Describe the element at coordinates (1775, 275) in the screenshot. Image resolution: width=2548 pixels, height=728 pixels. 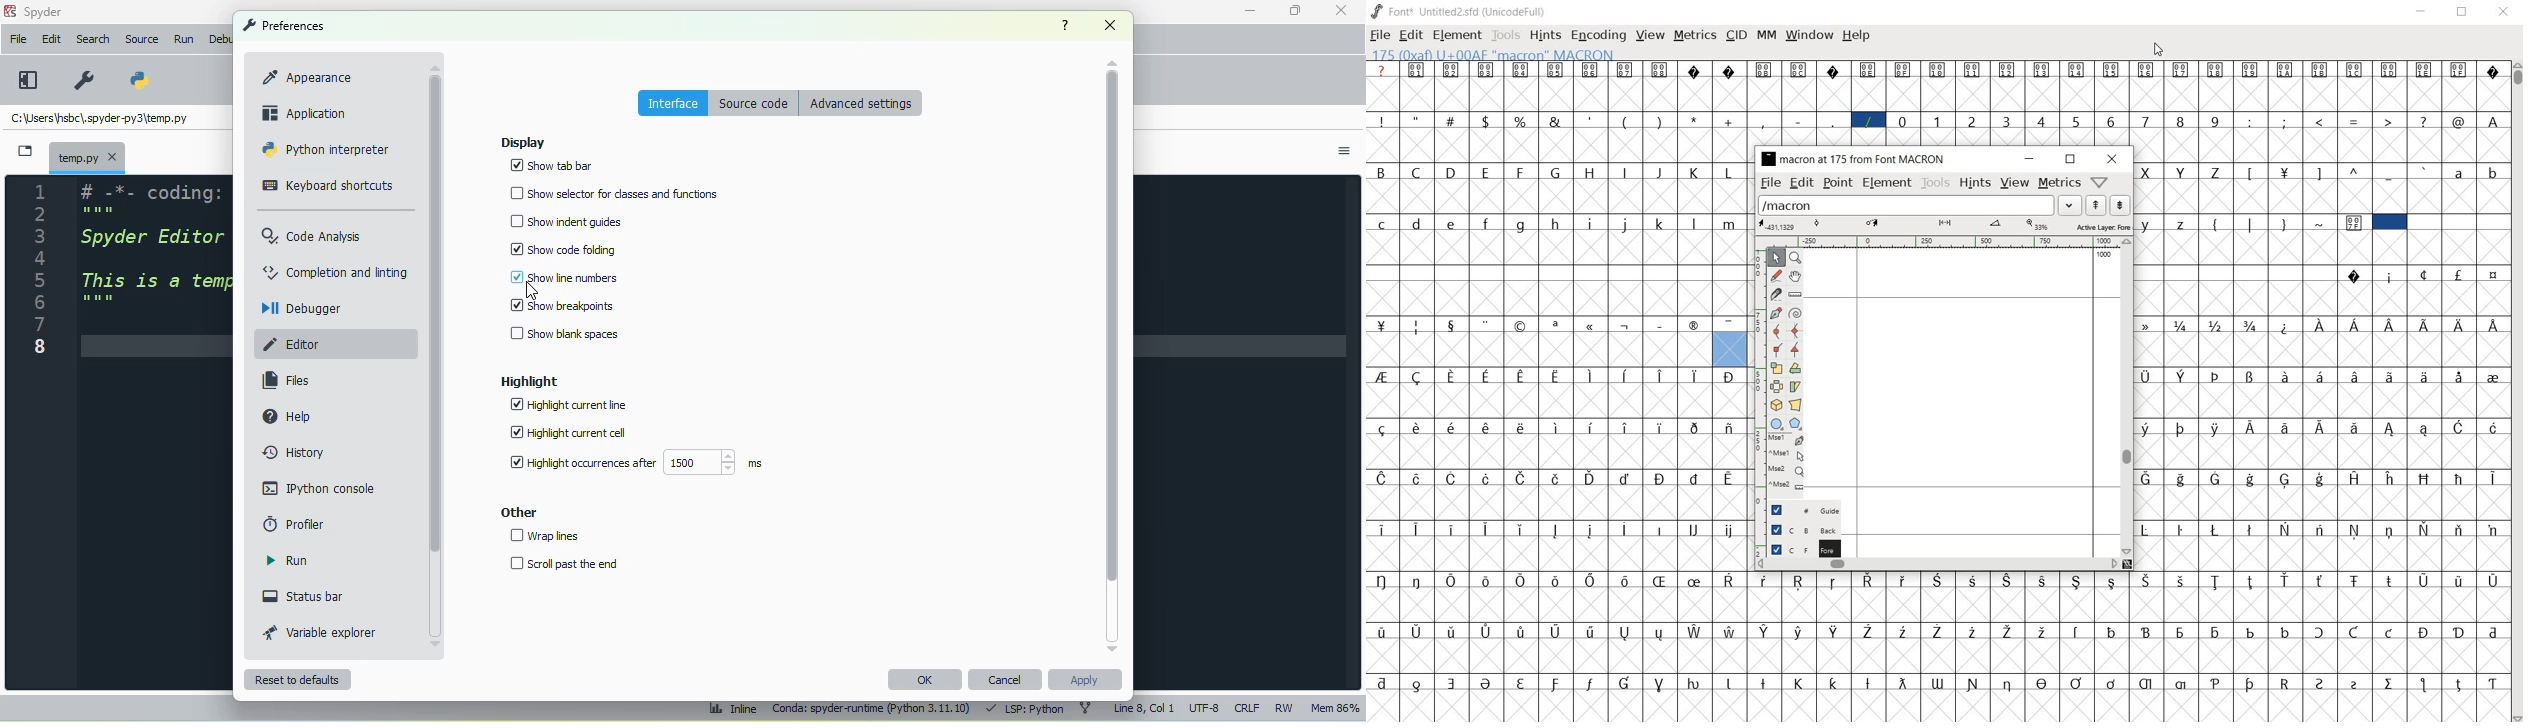
I see `freehand` at that location.